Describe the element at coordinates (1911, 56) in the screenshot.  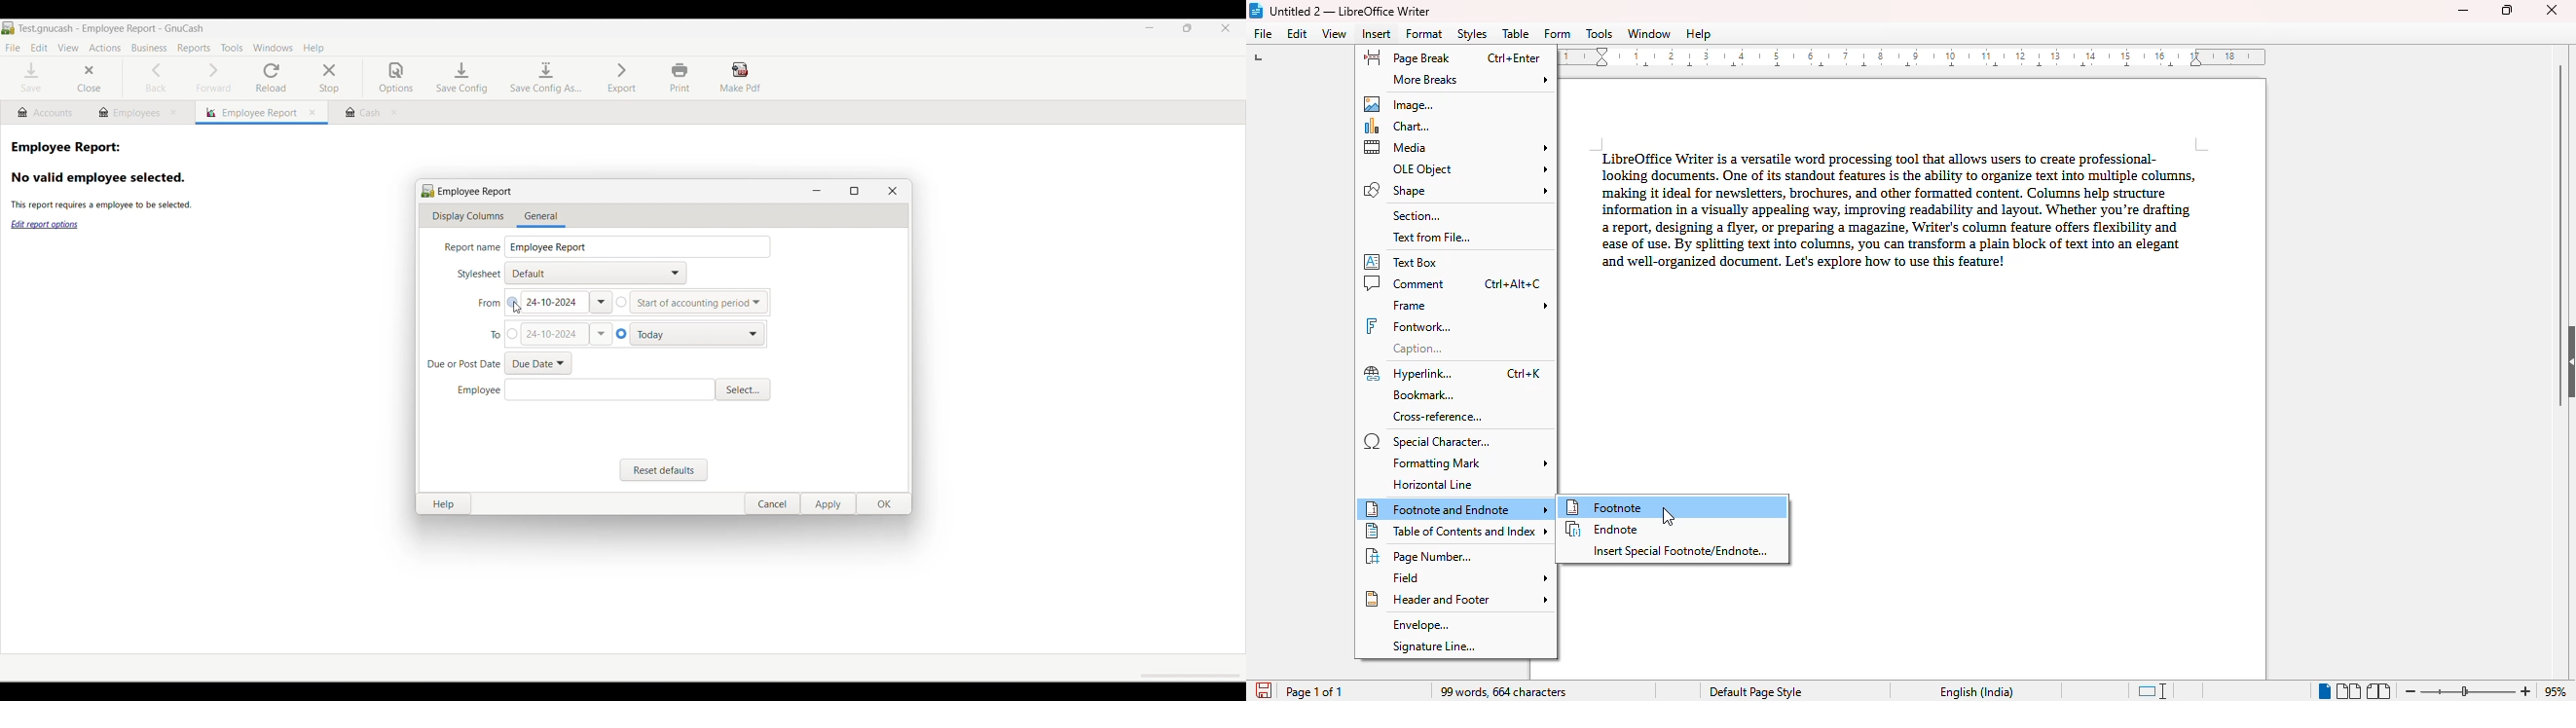
I see `ruler` at that location.